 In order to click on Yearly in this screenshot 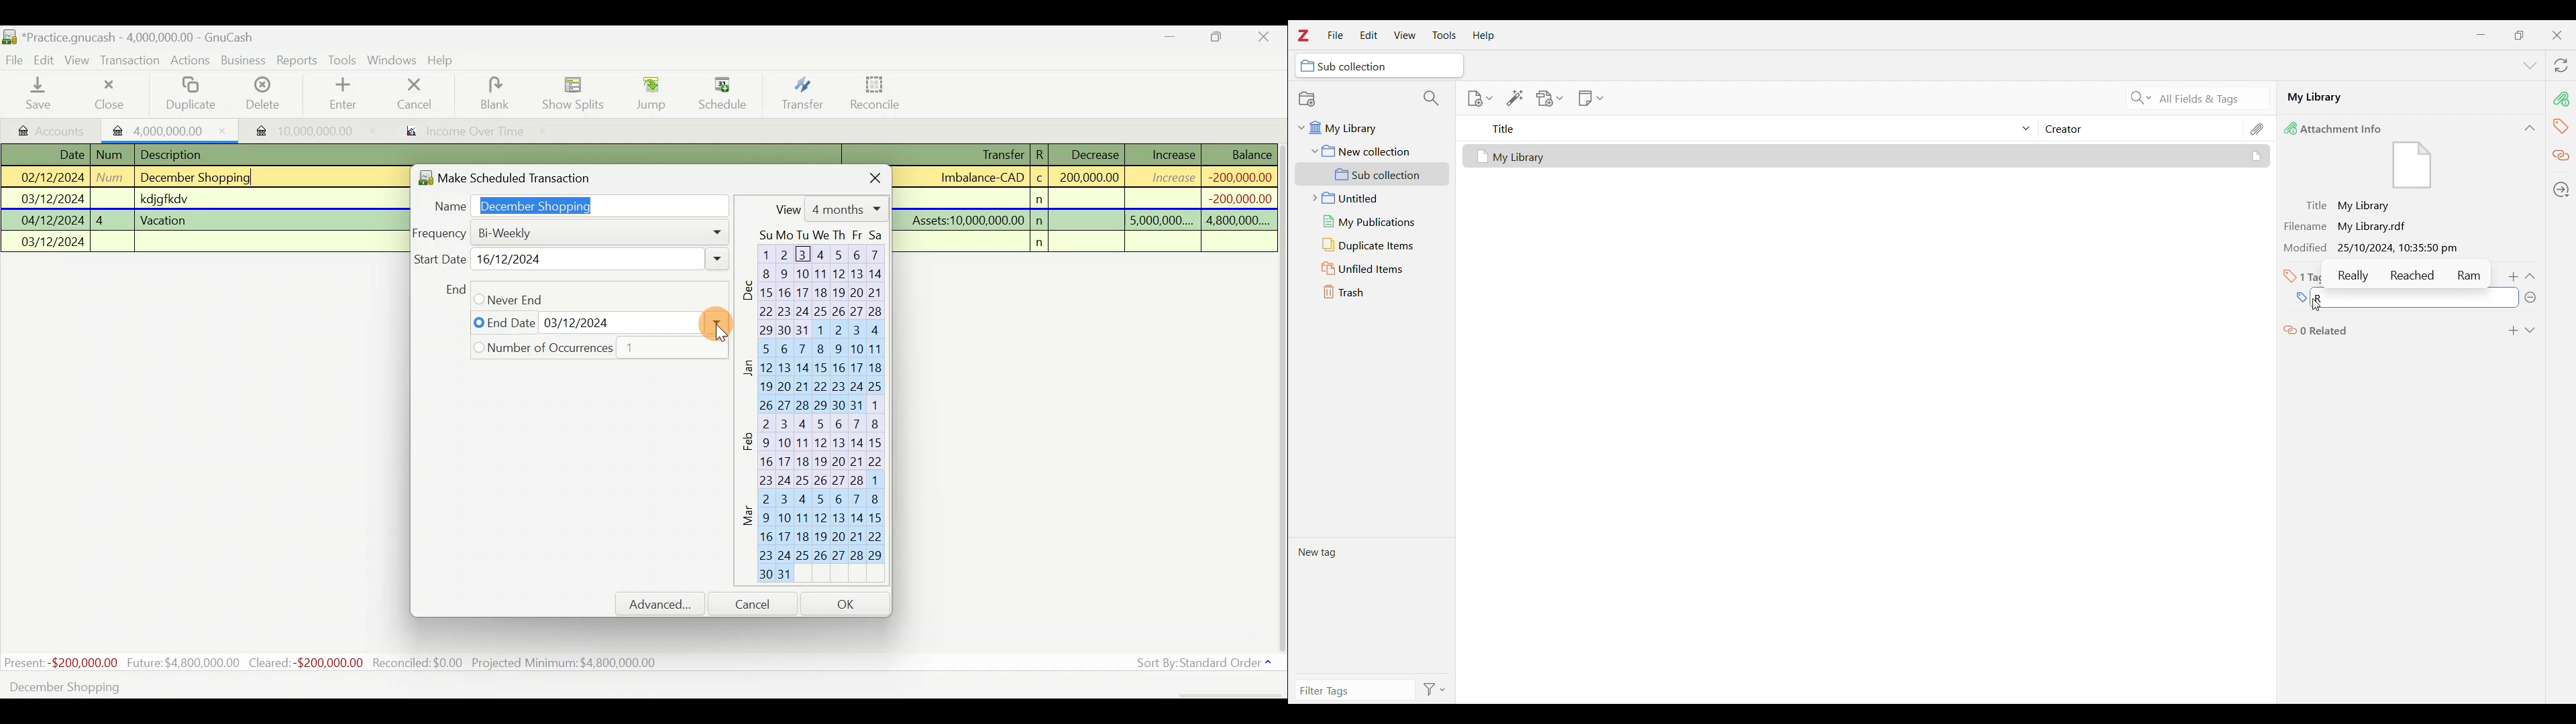, I will do `click(558, 353)`.